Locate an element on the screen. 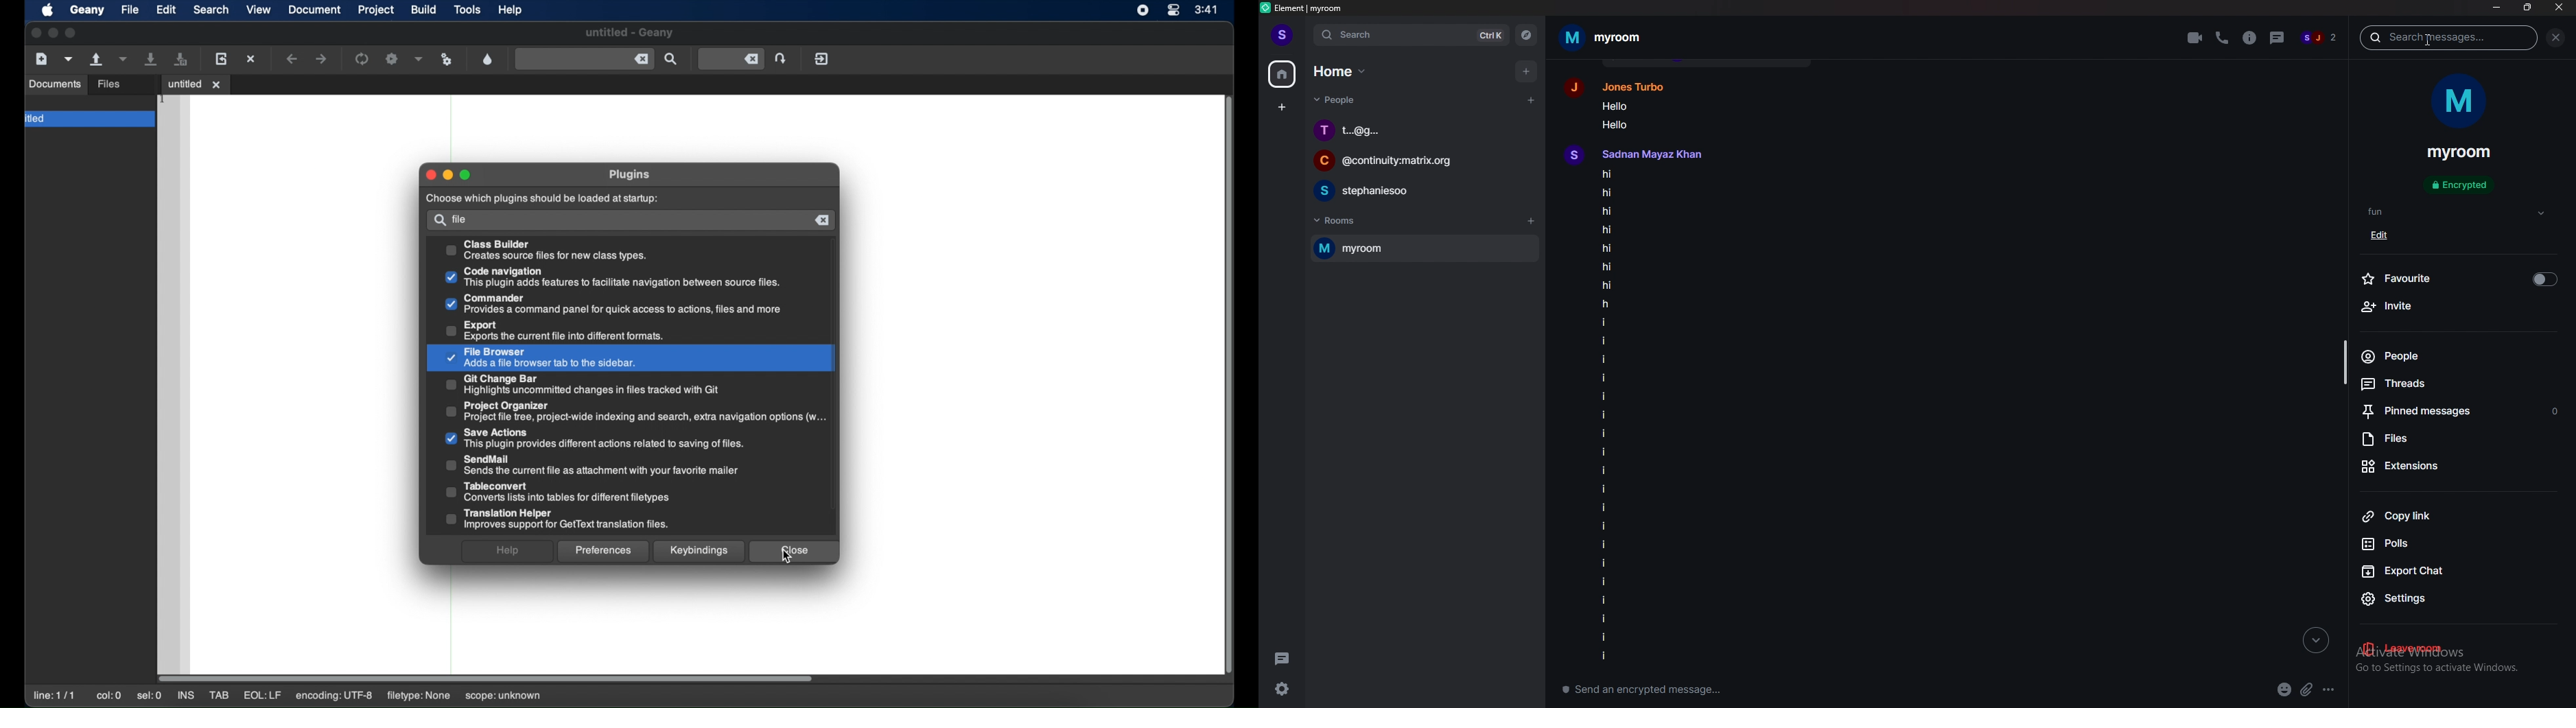 The height and width of the screenshot is (728, 2576). threads is located at coordinates (2433, 384).